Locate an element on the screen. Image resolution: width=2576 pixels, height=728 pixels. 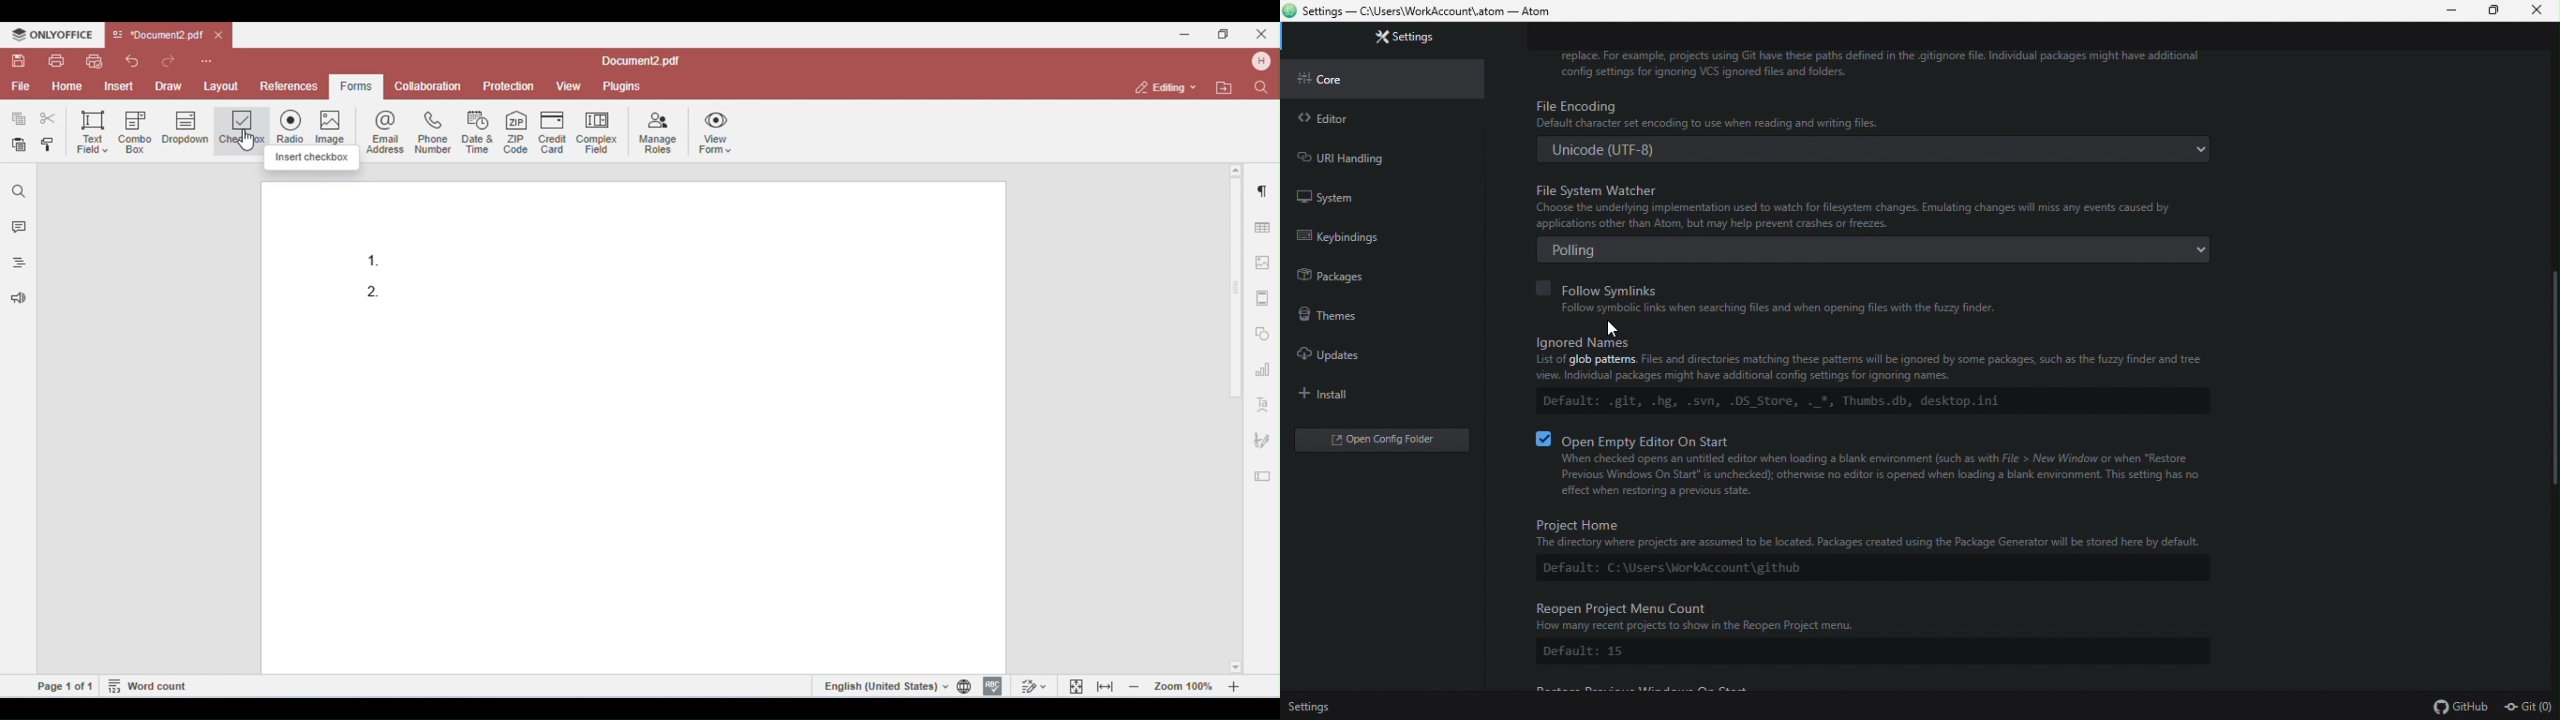
email address is located at coordinates (387, 131).